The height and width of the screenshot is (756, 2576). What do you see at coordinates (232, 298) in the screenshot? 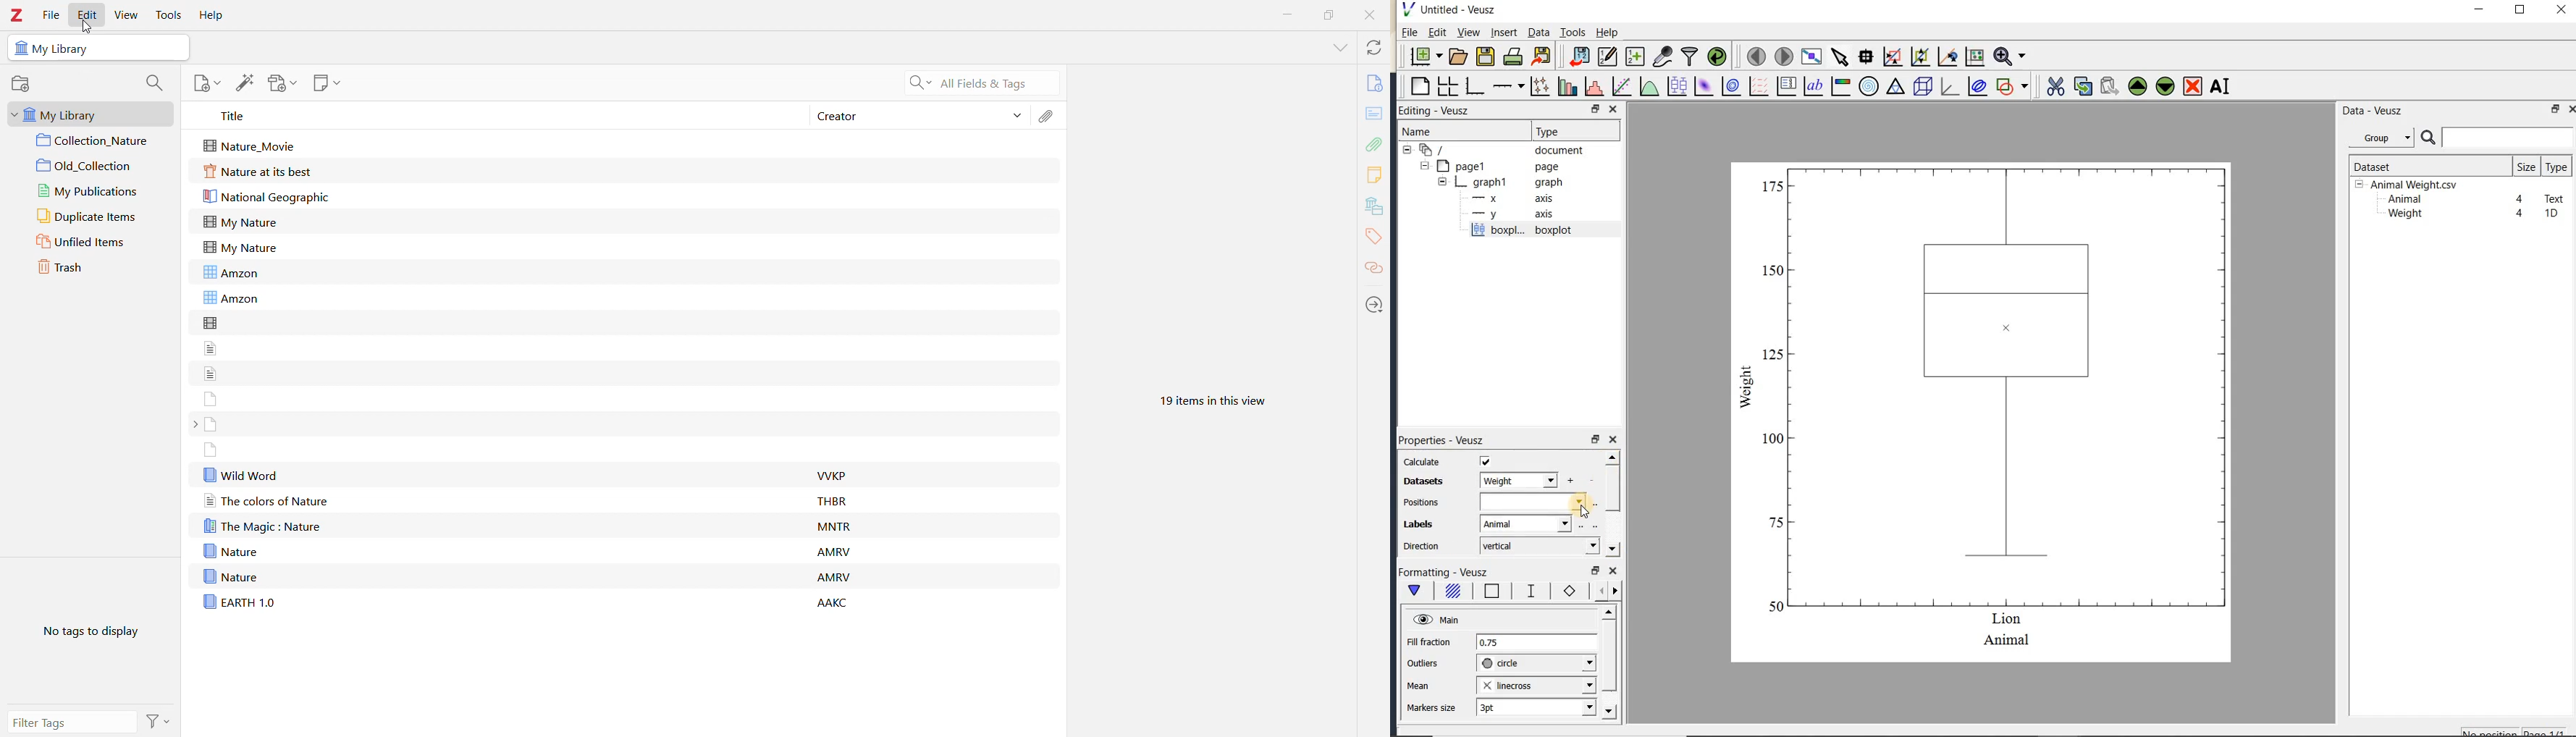
I see `Amzon` at bounding box center [232, 298].